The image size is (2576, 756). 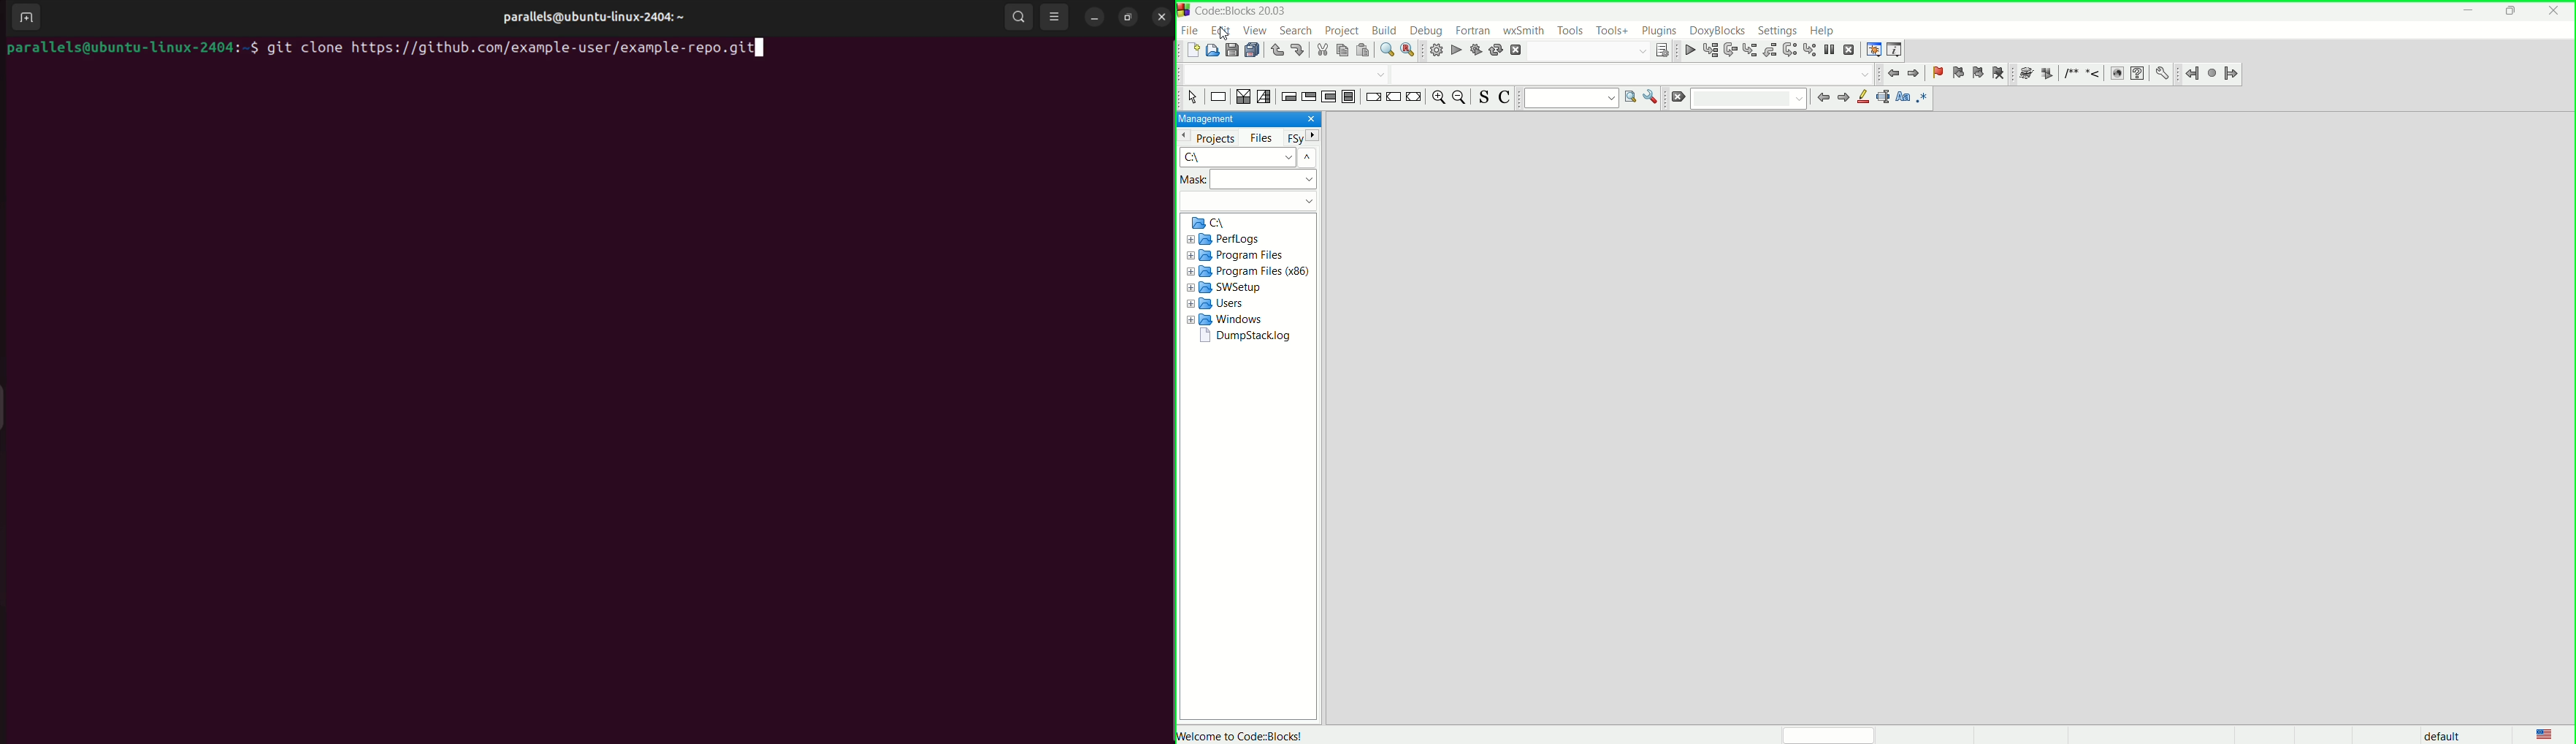 I want to click on toggle source, so click(x=1482, y=98).